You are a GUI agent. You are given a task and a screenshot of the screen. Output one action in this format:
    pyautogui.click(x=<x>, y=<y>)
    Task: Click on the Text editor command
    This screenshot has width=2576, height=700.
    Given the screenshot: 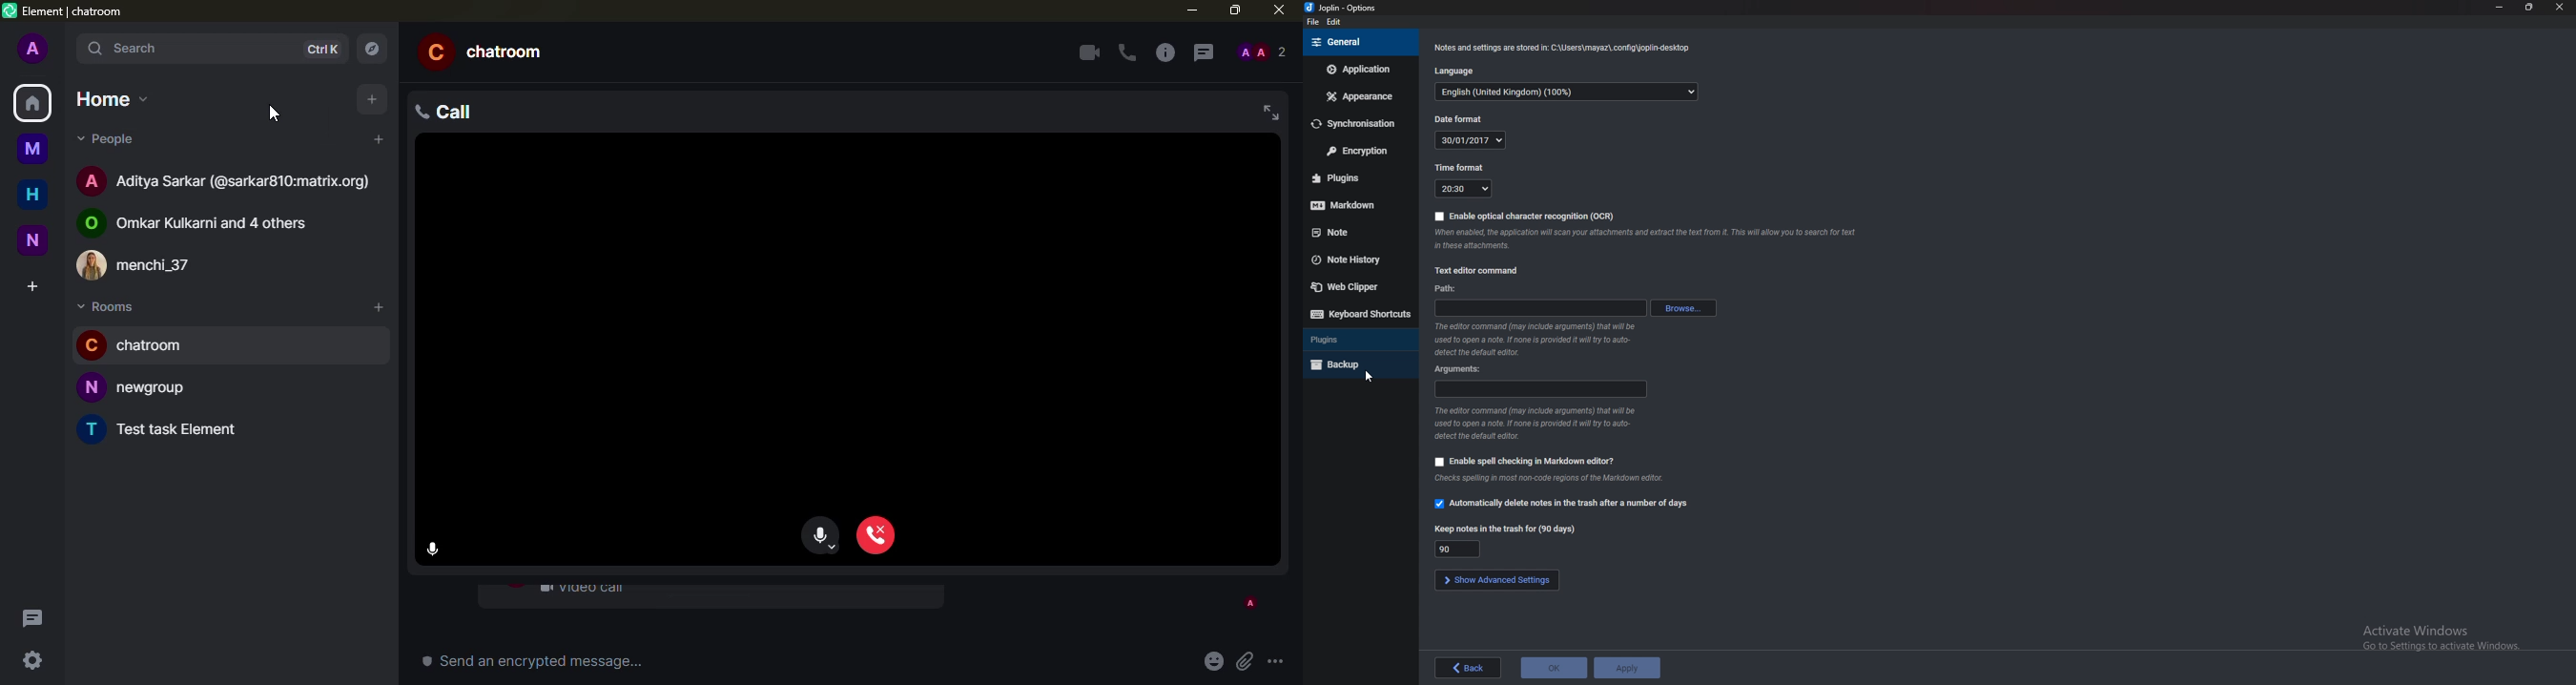 What is the action you would take?
    pyautogui.click(x=1479, y=271)
    